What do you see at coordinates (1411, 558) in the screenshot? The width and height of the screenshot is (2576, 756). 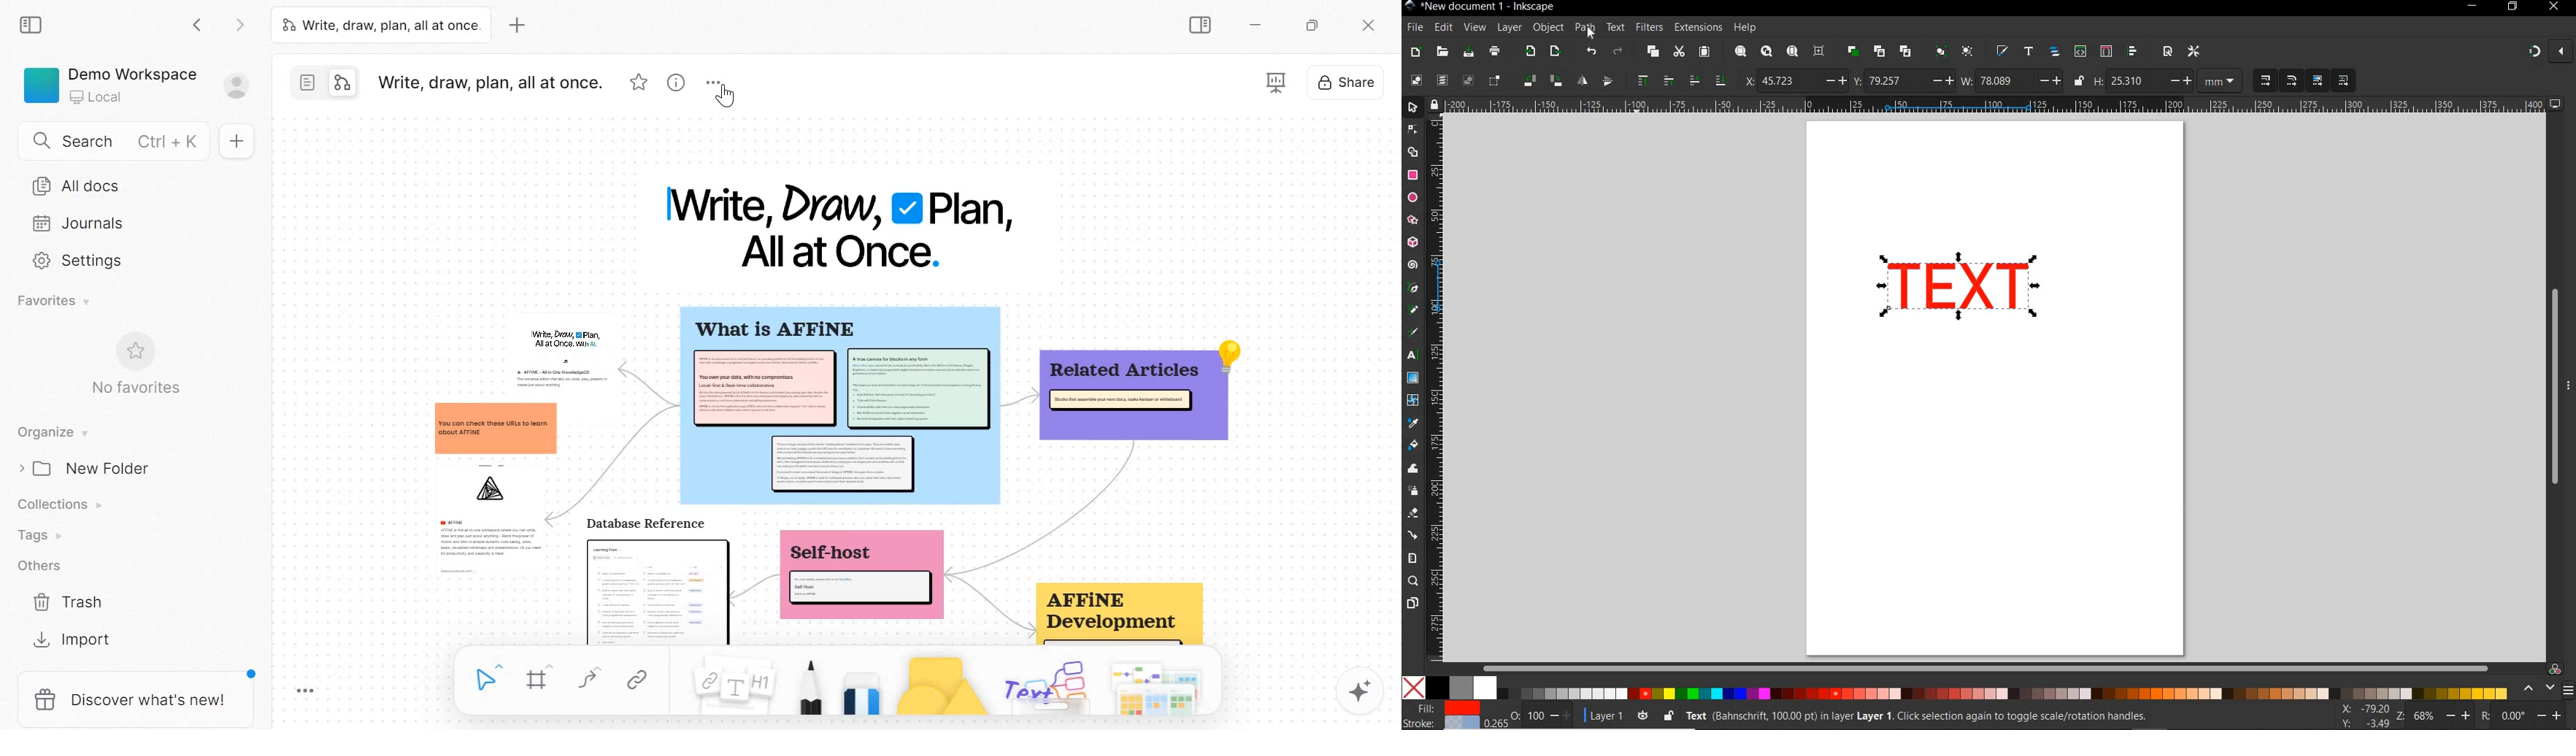 I see `MEASURE TOOL` at bounding box center [1411, 558].